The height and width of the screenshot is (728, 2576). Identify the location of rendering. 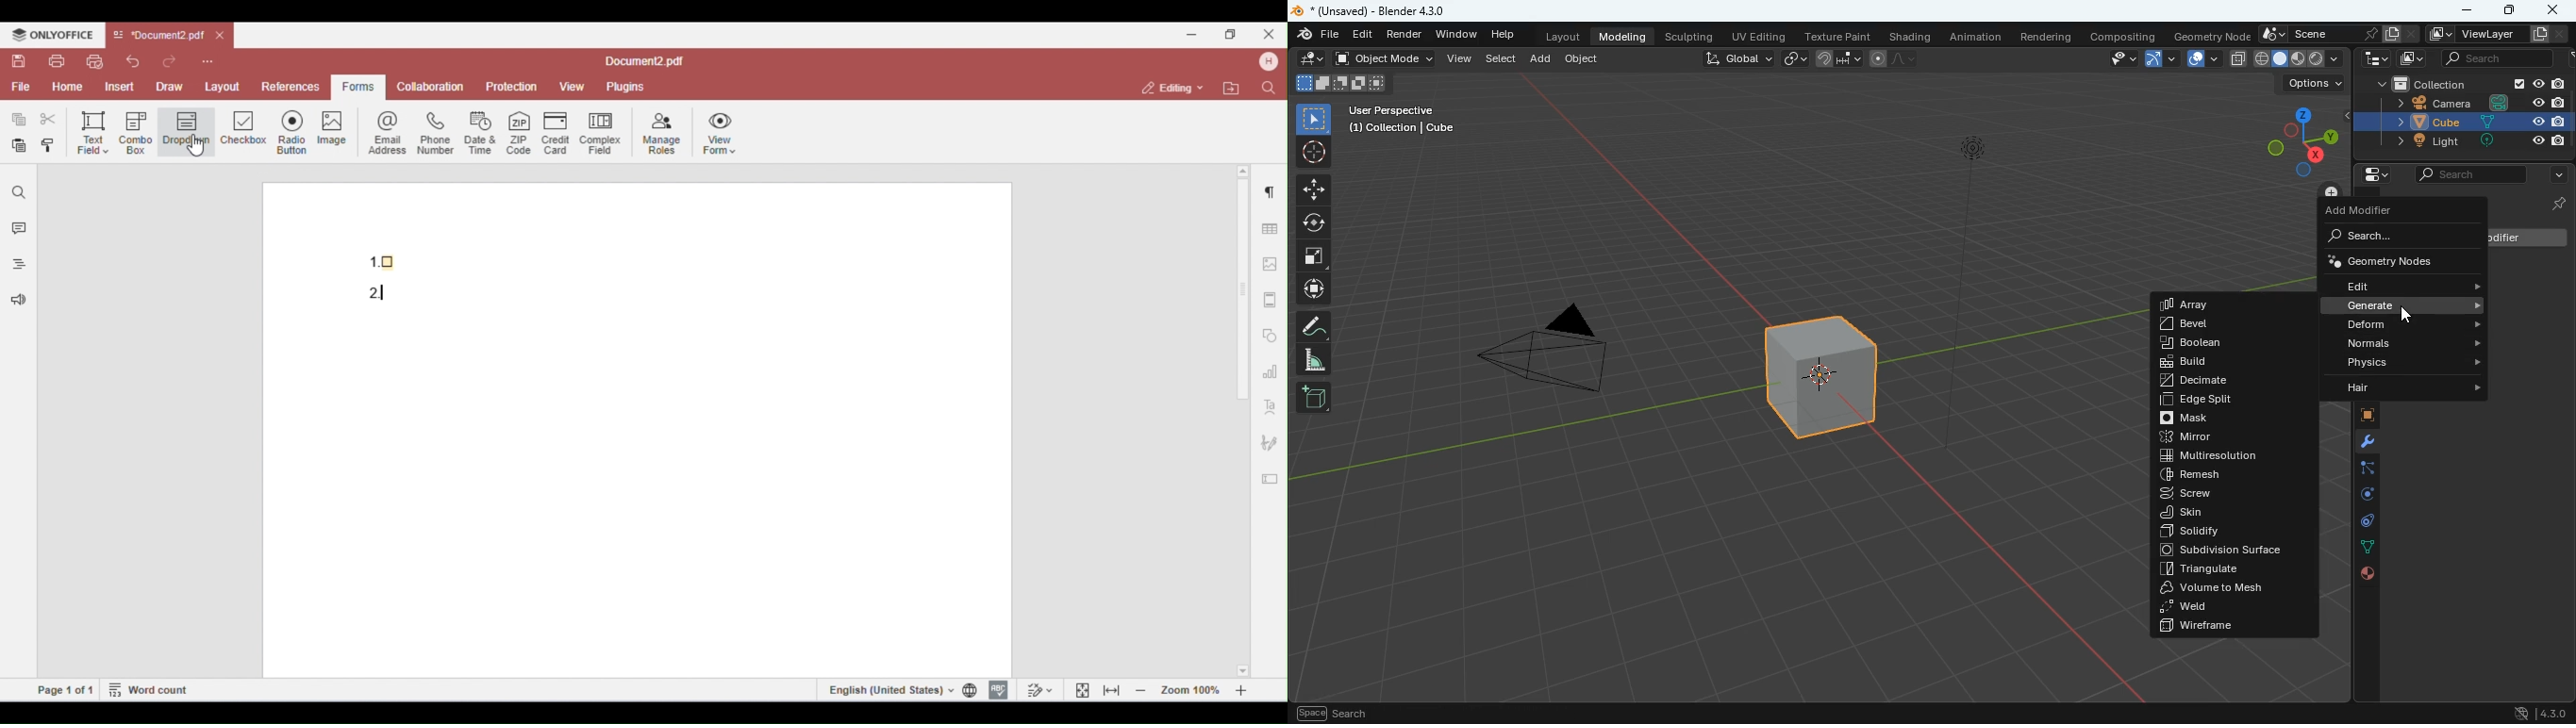
(2046, 36).